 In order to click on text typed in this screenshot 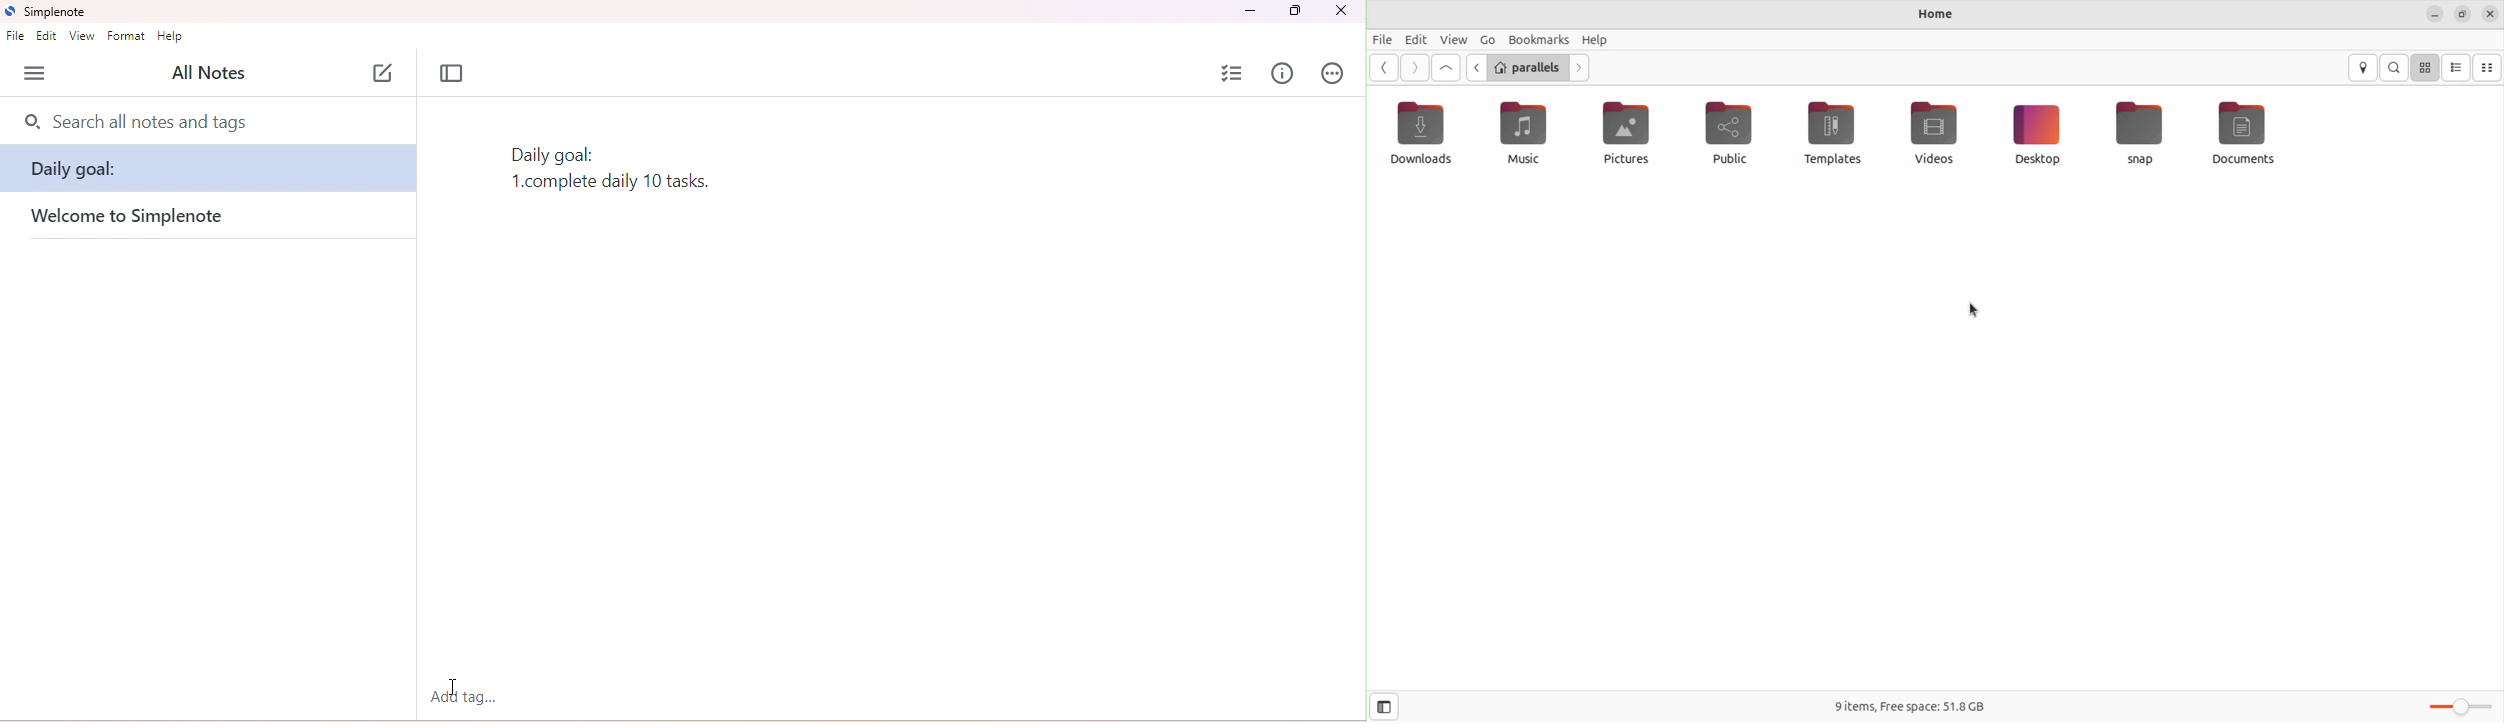, I will do `click(621, 171)`.